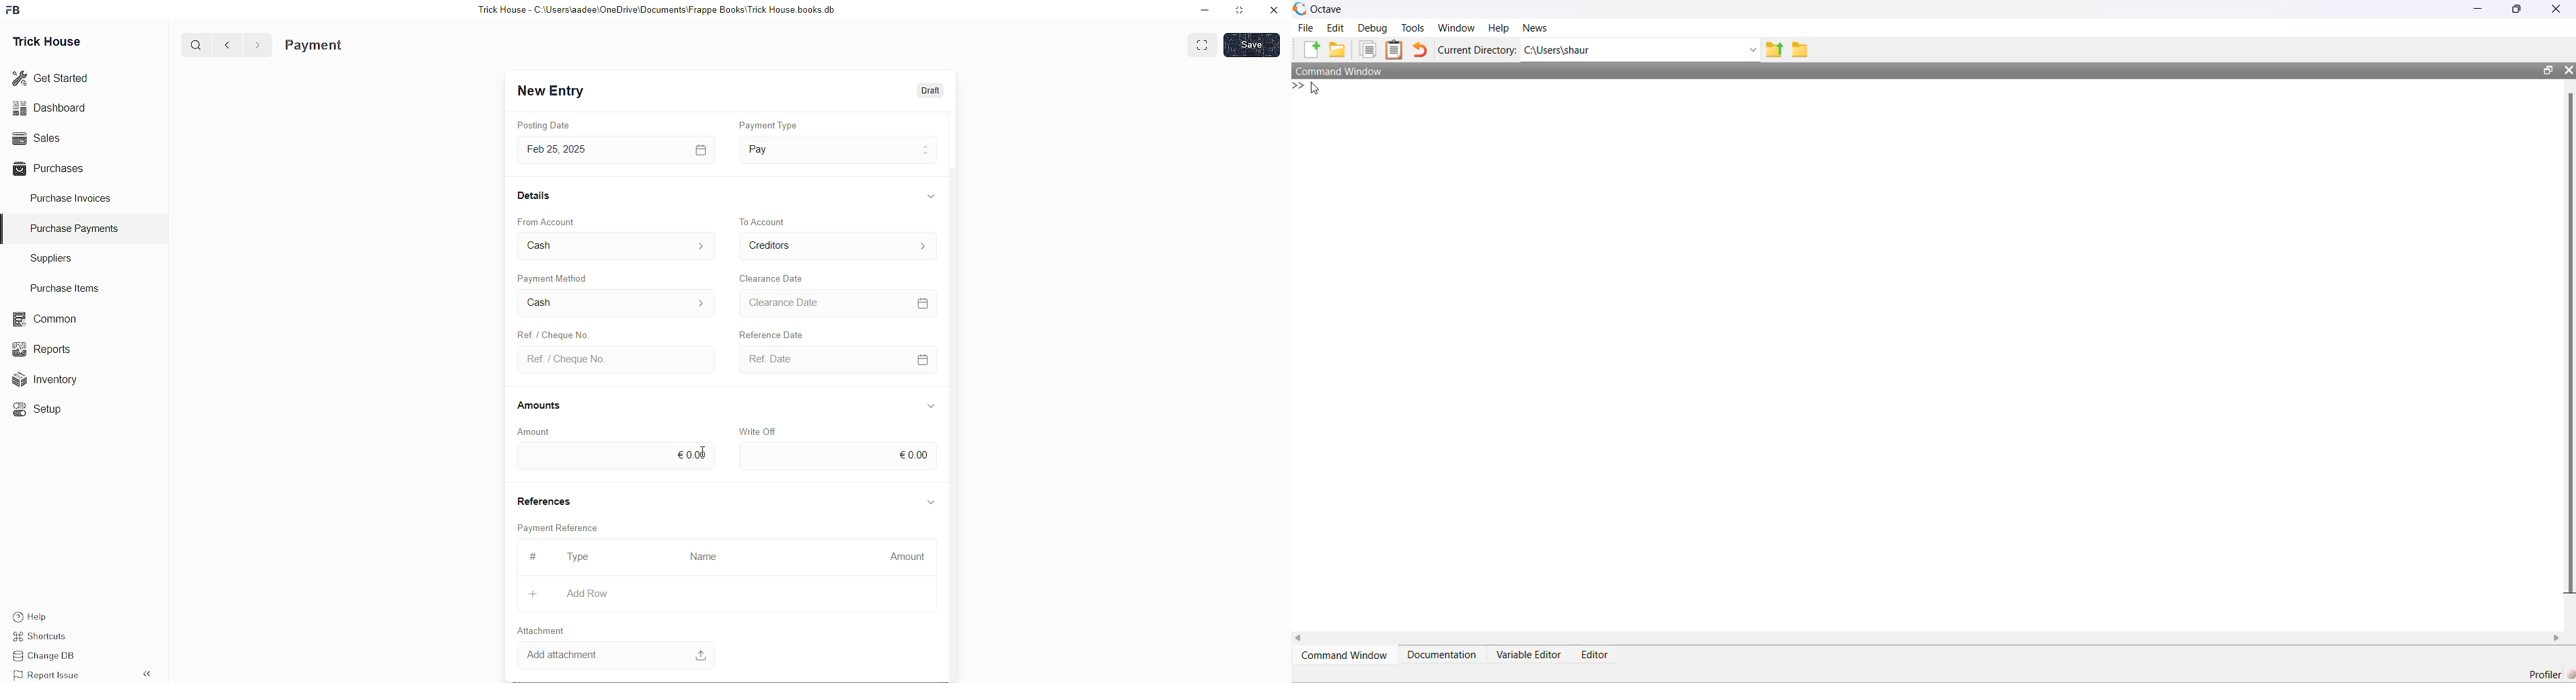 The image size is (2576, 700). What do you see at coordinates (554, 91) in the screenshot?
I see `New Entry` at bounding box center [554, 91].